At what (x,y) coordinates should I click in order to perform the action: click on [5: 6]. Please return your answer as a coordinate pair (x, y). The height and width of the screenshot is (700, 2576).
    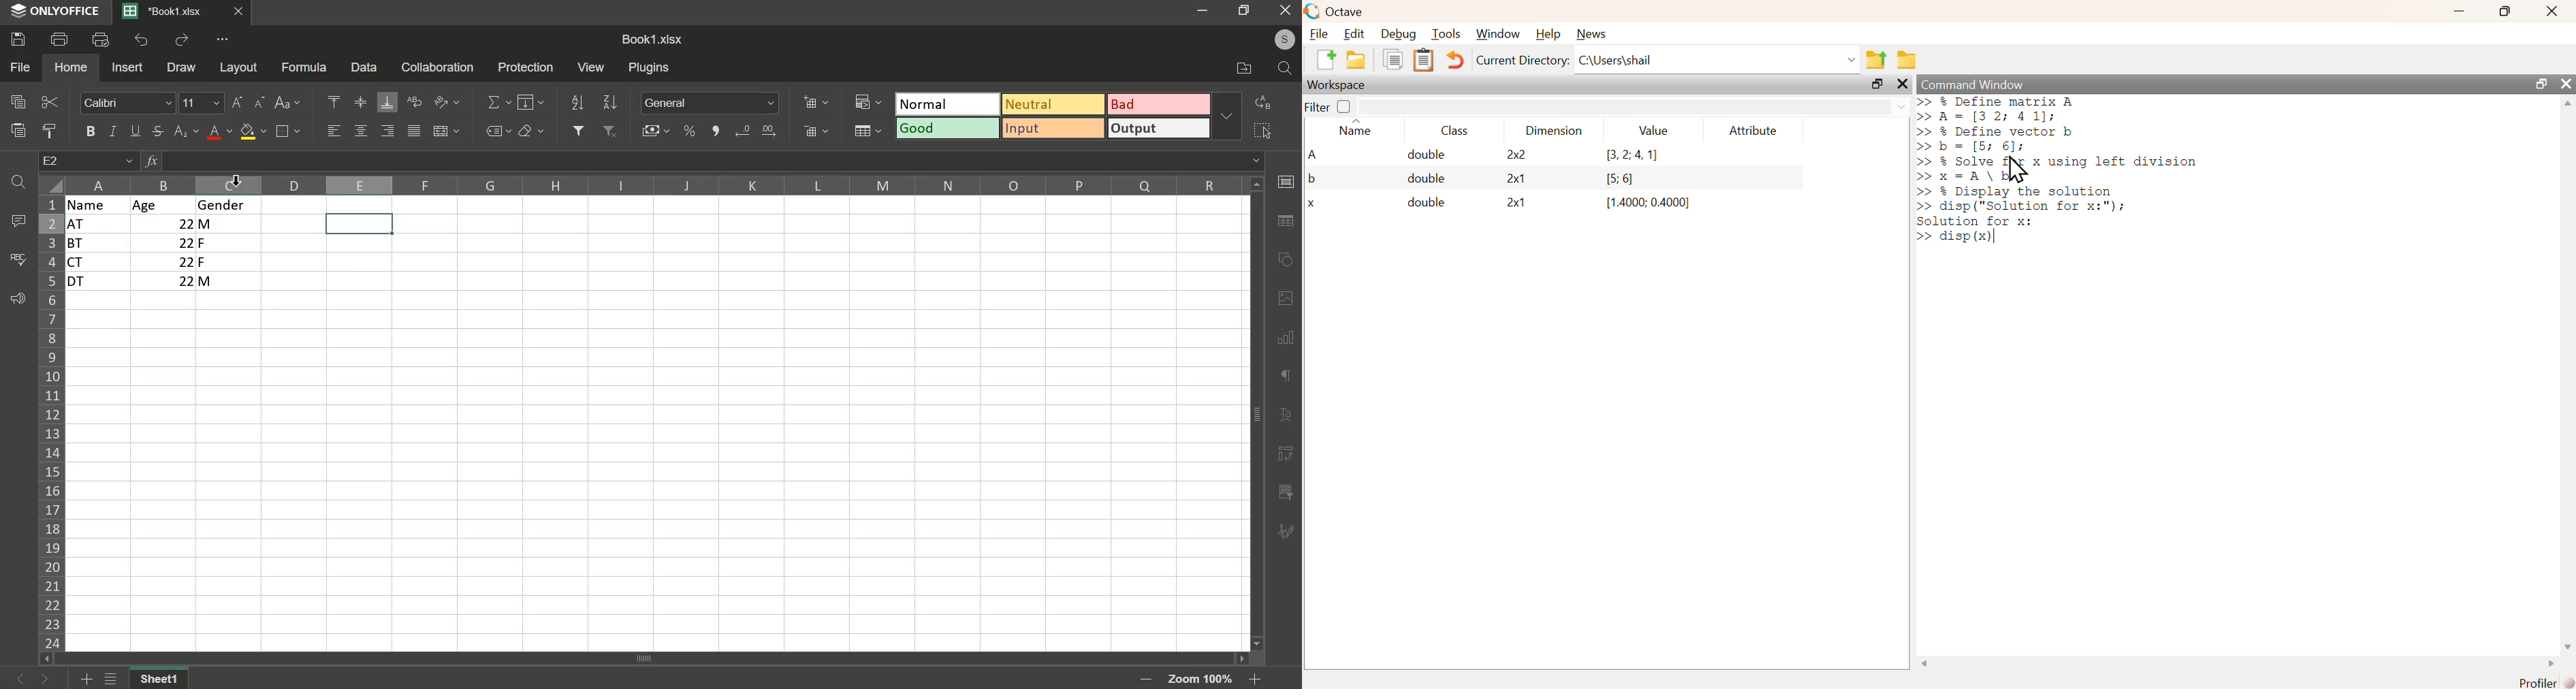
    Looking at the image, I should click on (1615, 179).